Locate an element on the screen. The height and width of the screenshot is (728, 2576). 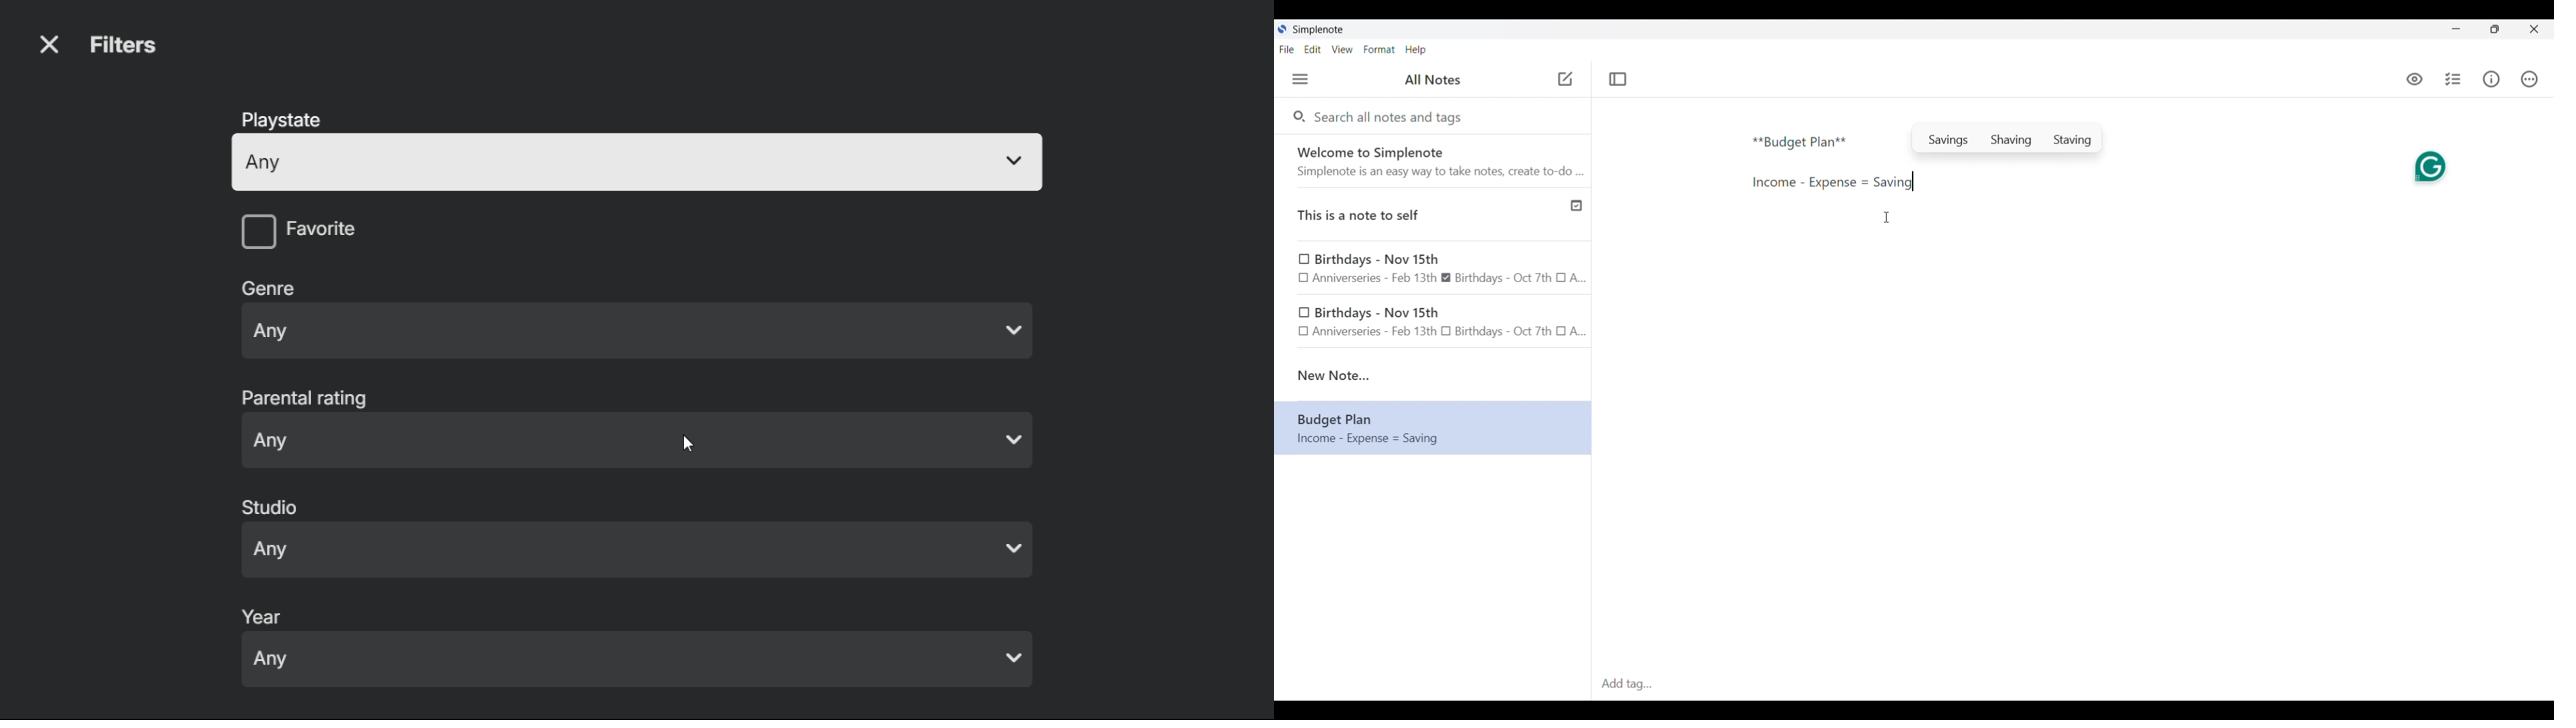
Title of left side panel is located at coordinates (1433, 80).